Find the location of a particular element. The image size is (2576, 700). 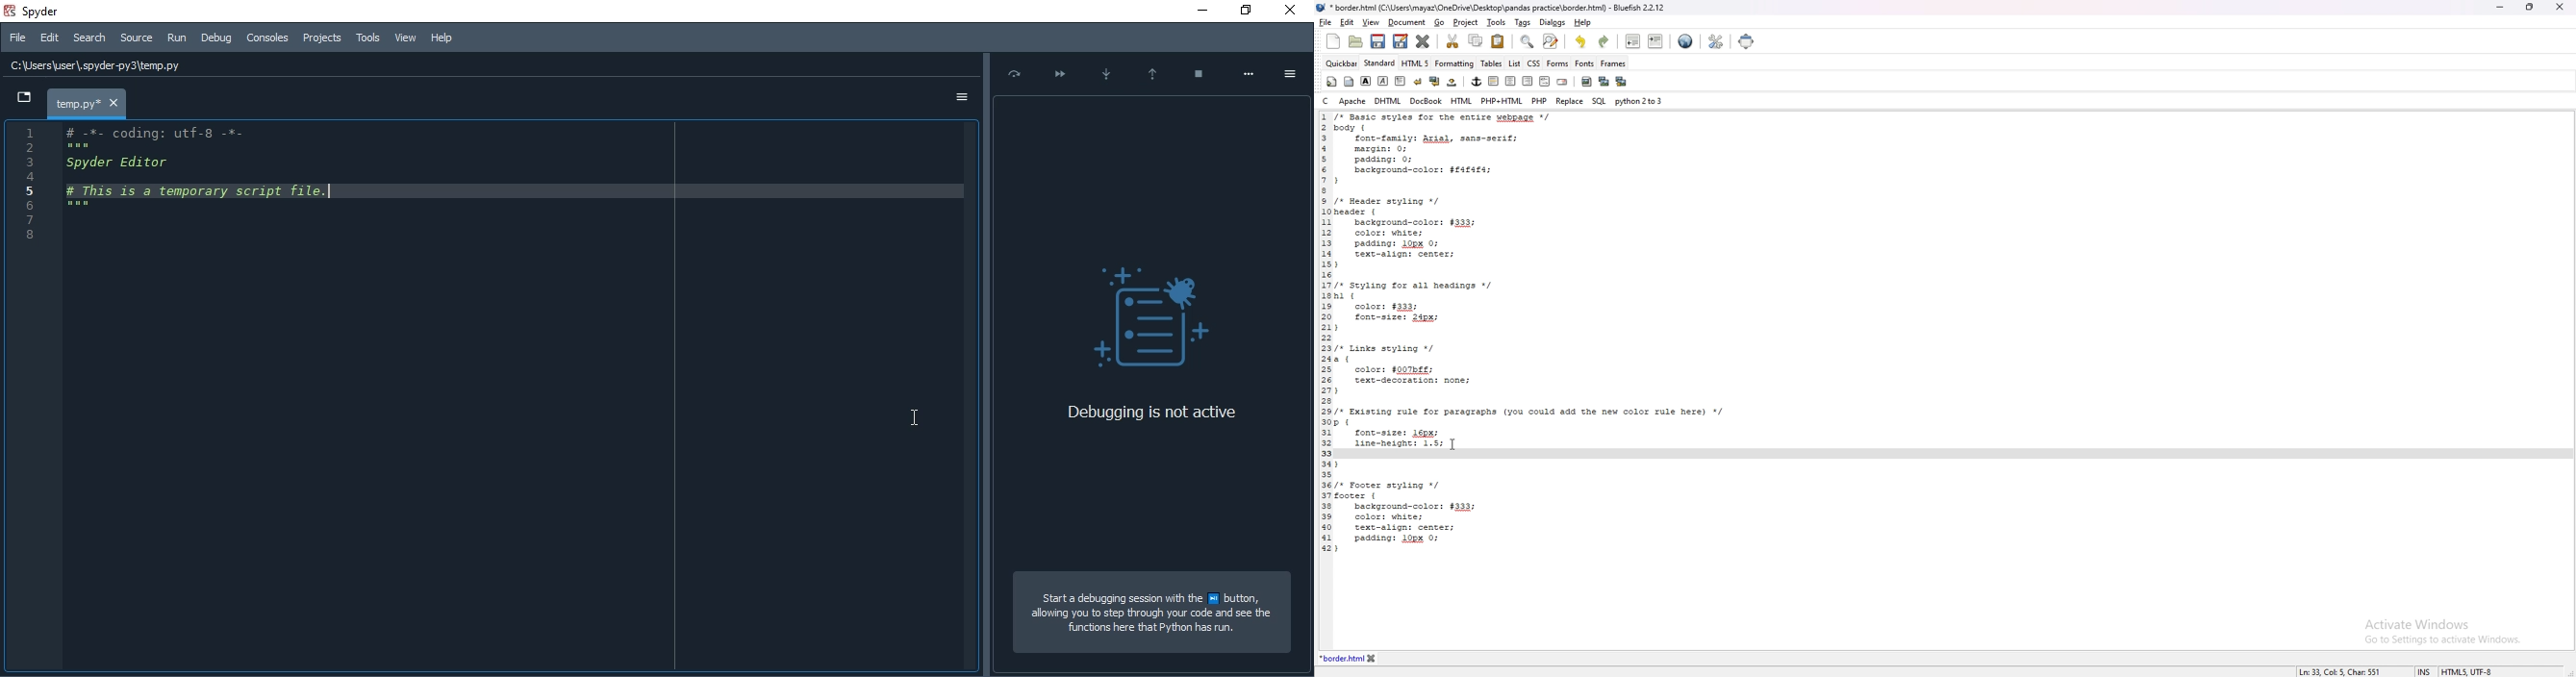

center is located at coordinates (1511, 81).